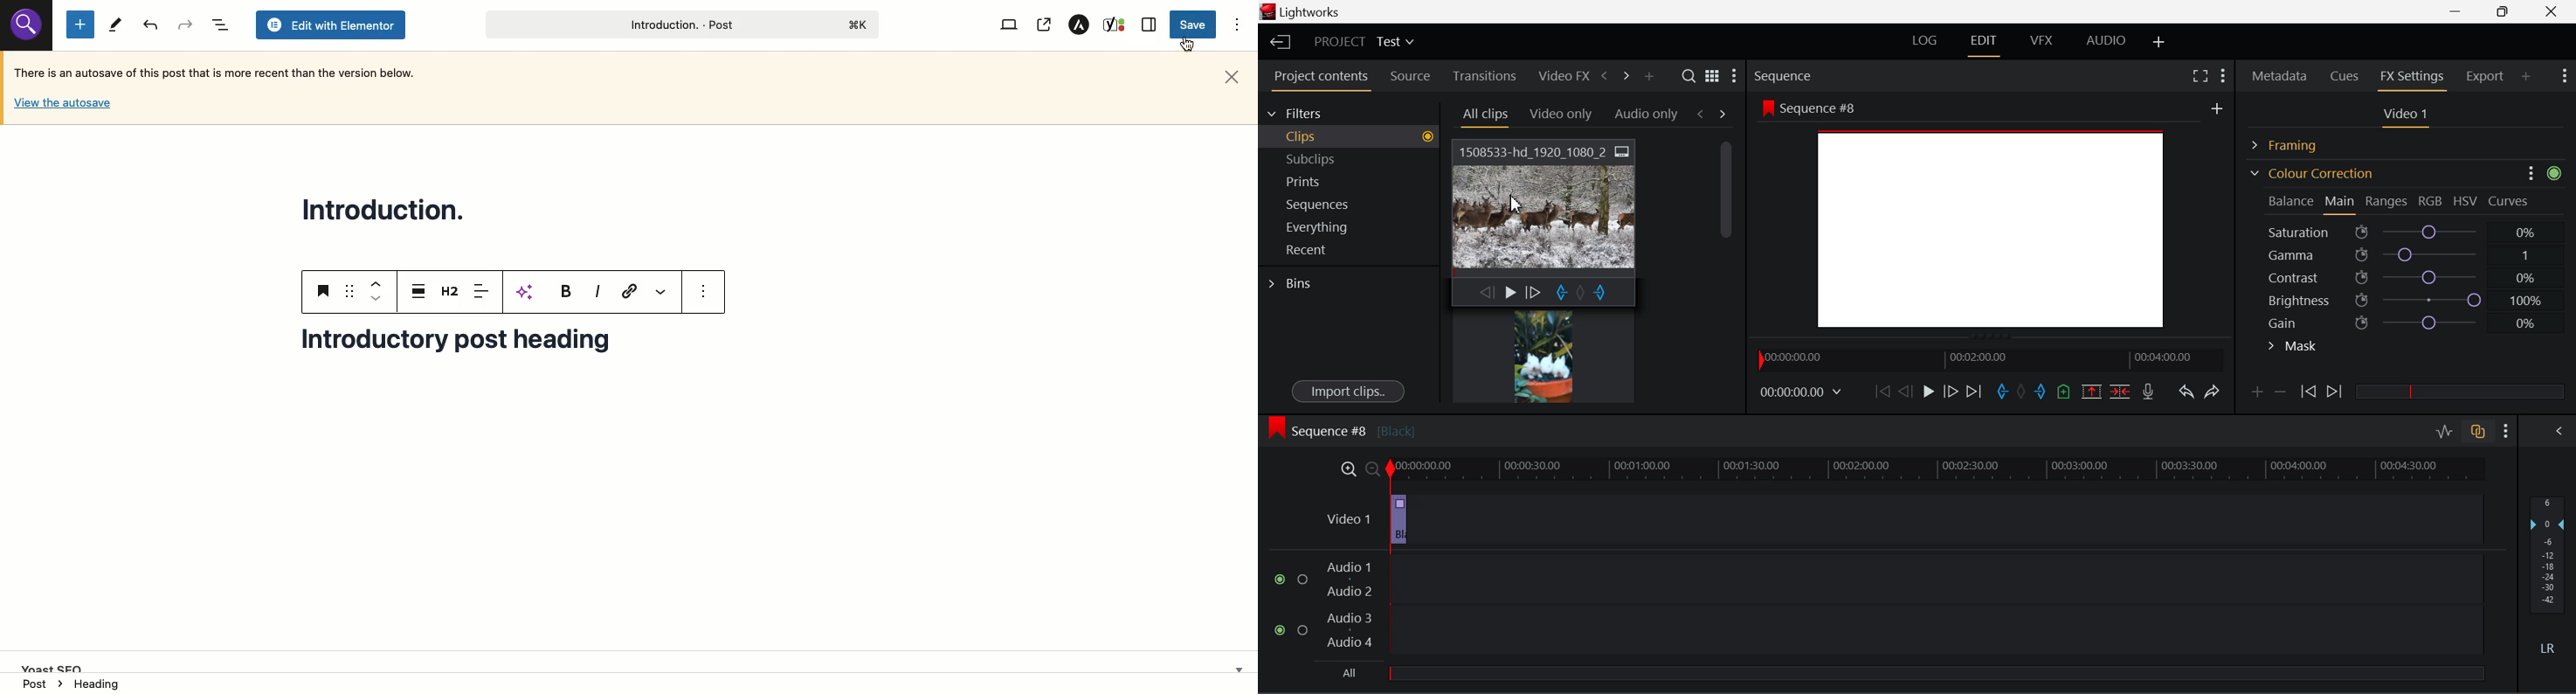 The width and height of the screenshot is (2576, 700). Describe the element at coordinates (1703, 113) in the screenshot. I see `Previous Tab` at that location.